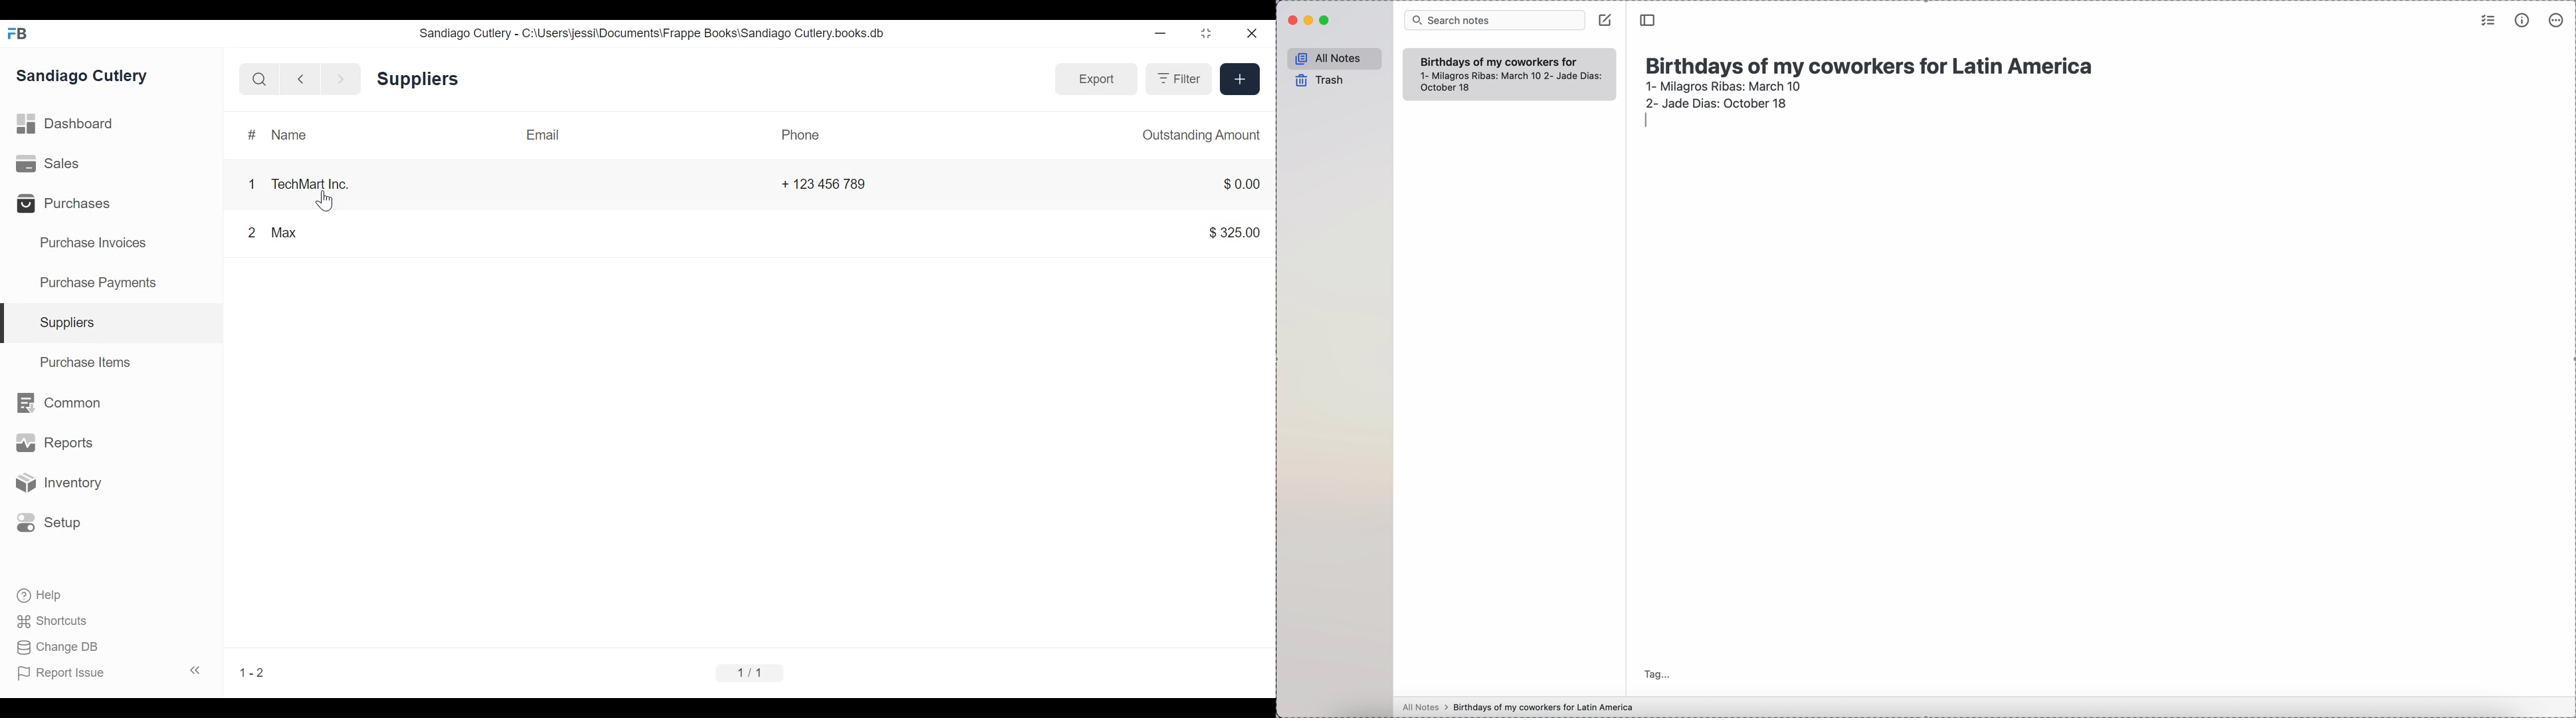 This screenshot has width=2576, height=728. What do you see at coordinates (312, 182) in the screenshot?
I see `TechMart Inc.` at bounding box center [312, 182].